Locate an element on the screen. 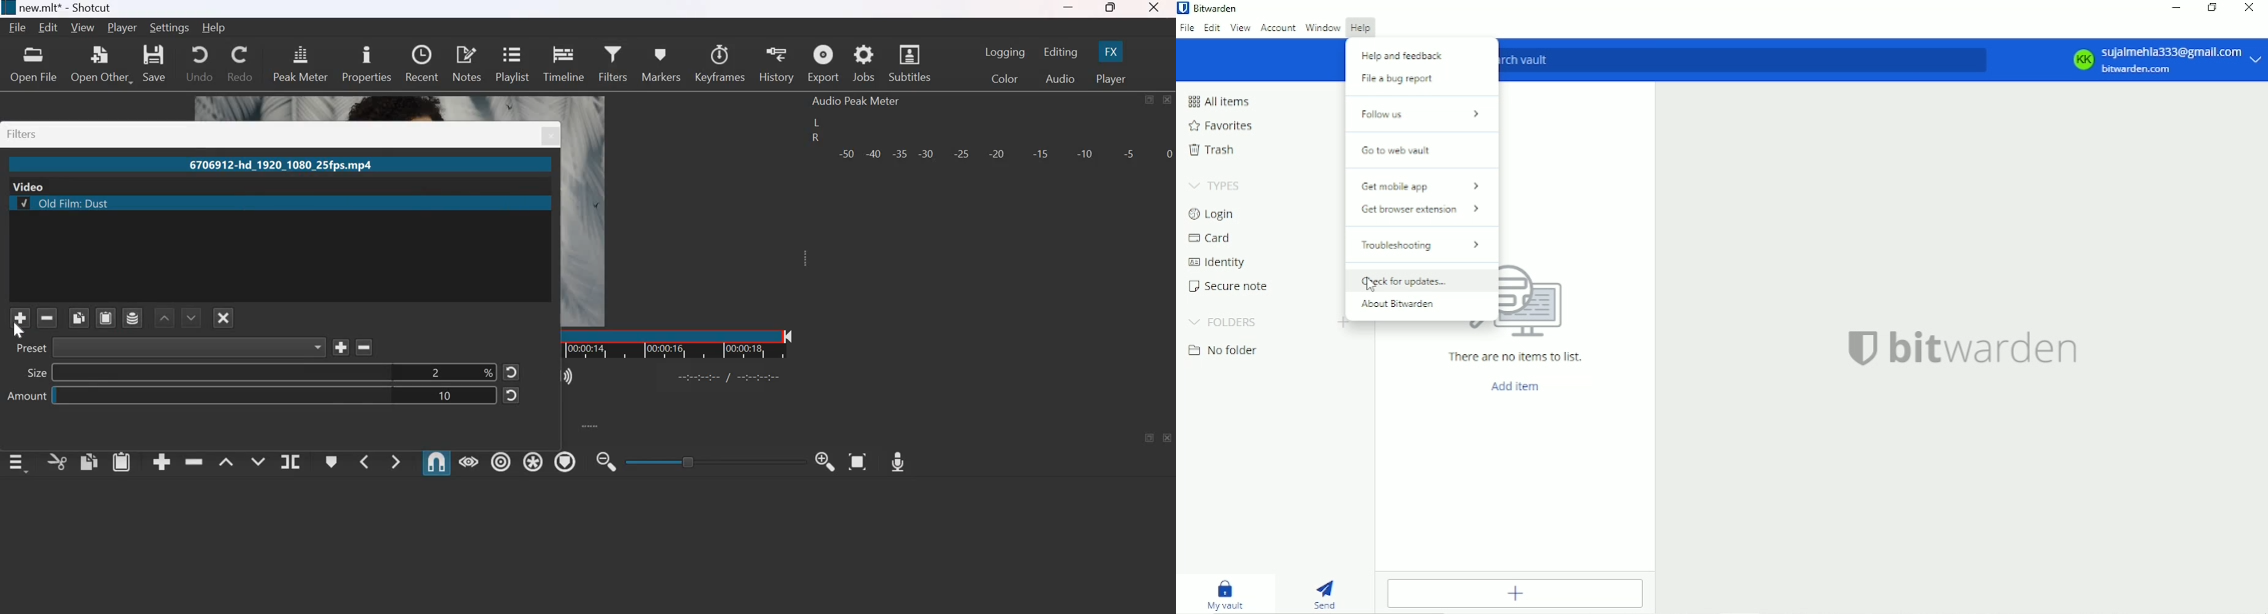 The width and height of the screenshot is (2268, 616). Timeline is located at coordinates (563, 62).